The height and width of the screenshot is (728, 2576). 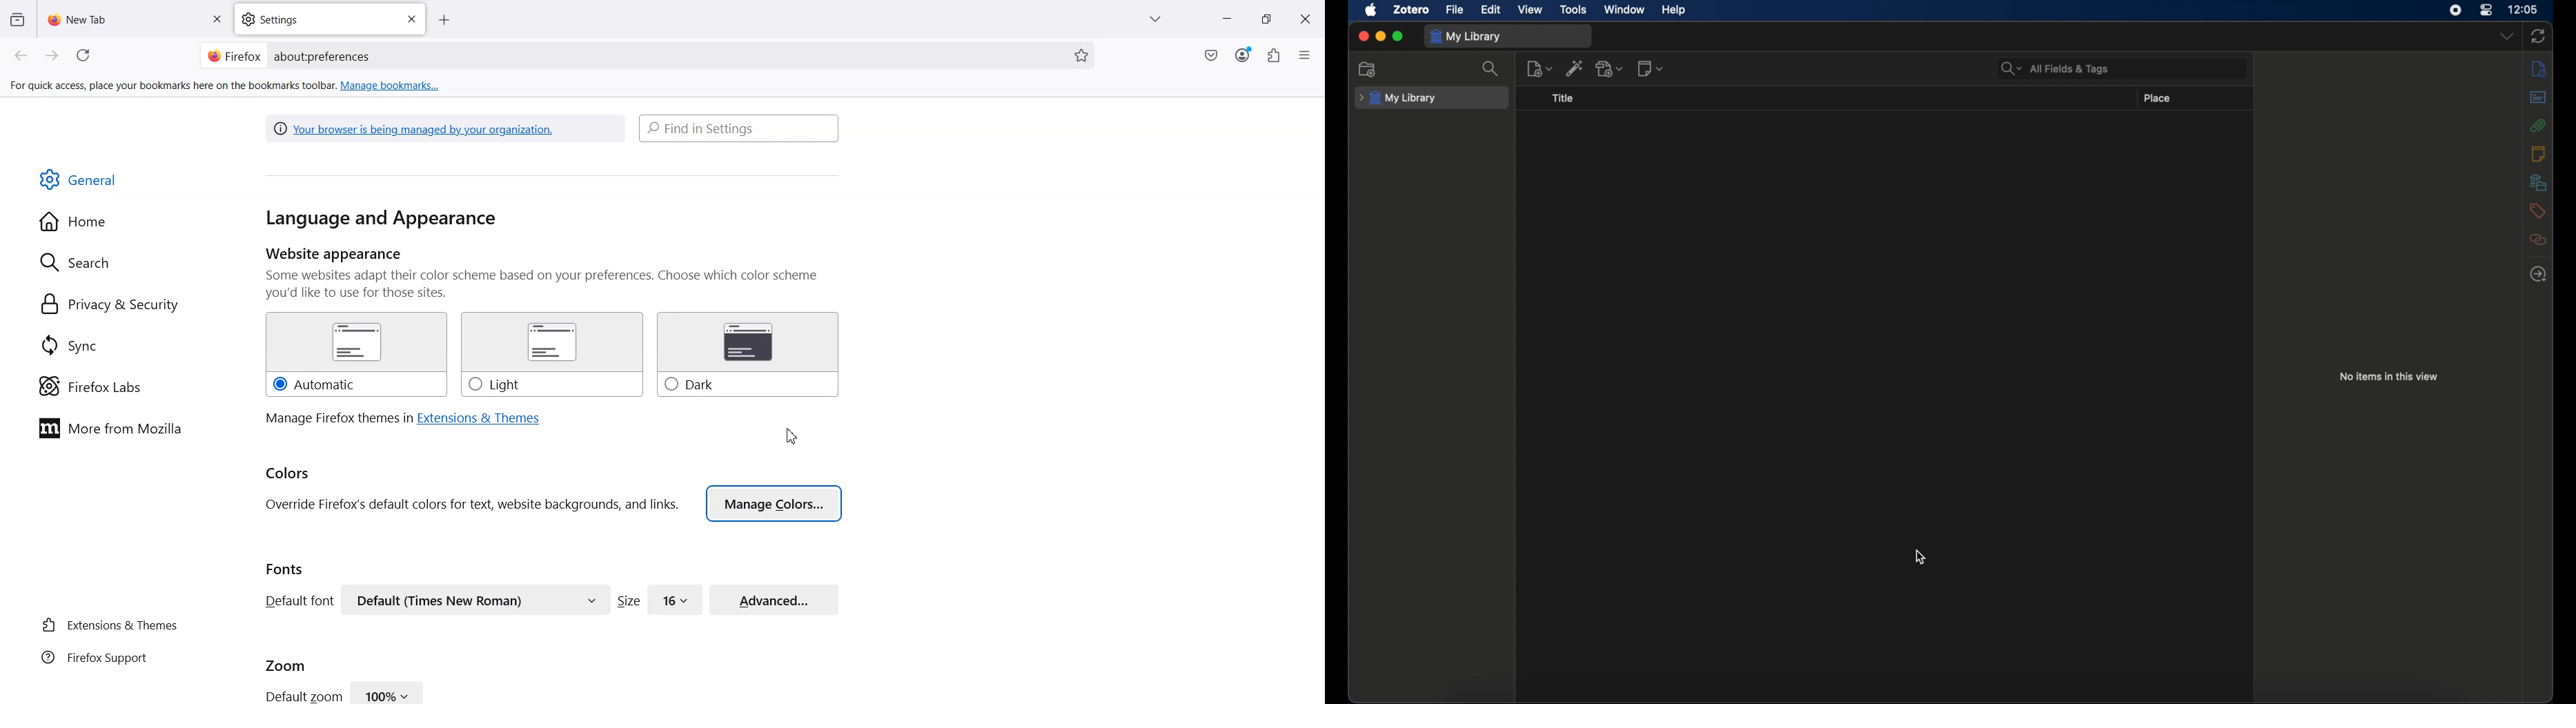 I want to click on title, so click(x=1562, y=98).